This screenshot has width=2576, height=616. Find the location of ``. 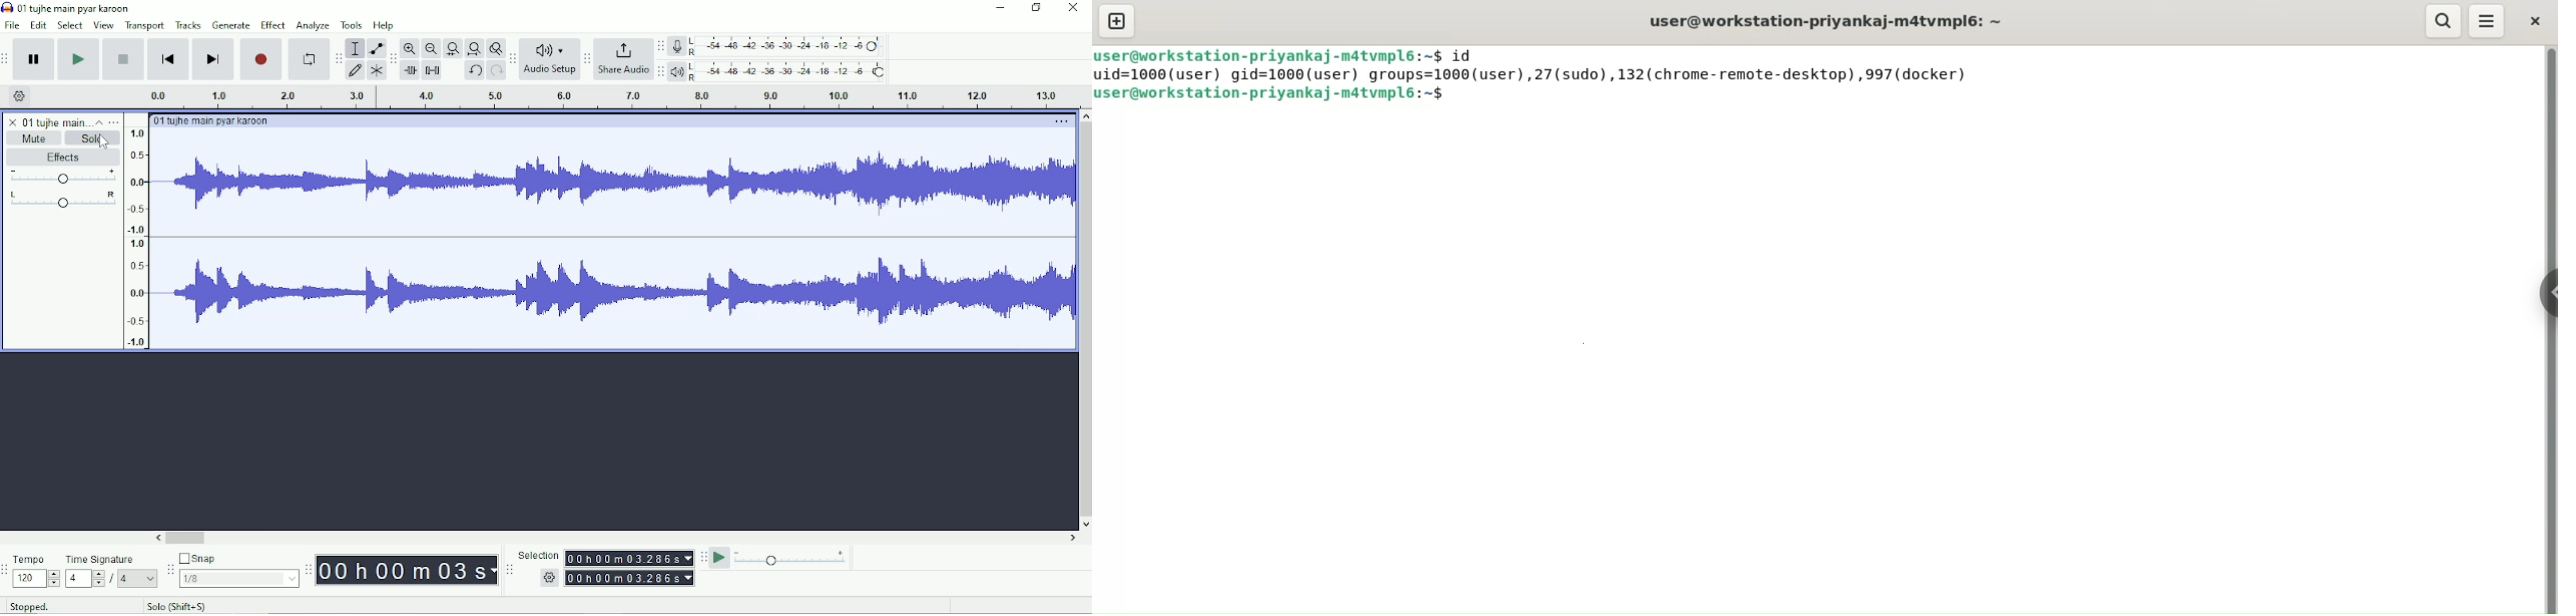

 is located at coordinates (549, 578).